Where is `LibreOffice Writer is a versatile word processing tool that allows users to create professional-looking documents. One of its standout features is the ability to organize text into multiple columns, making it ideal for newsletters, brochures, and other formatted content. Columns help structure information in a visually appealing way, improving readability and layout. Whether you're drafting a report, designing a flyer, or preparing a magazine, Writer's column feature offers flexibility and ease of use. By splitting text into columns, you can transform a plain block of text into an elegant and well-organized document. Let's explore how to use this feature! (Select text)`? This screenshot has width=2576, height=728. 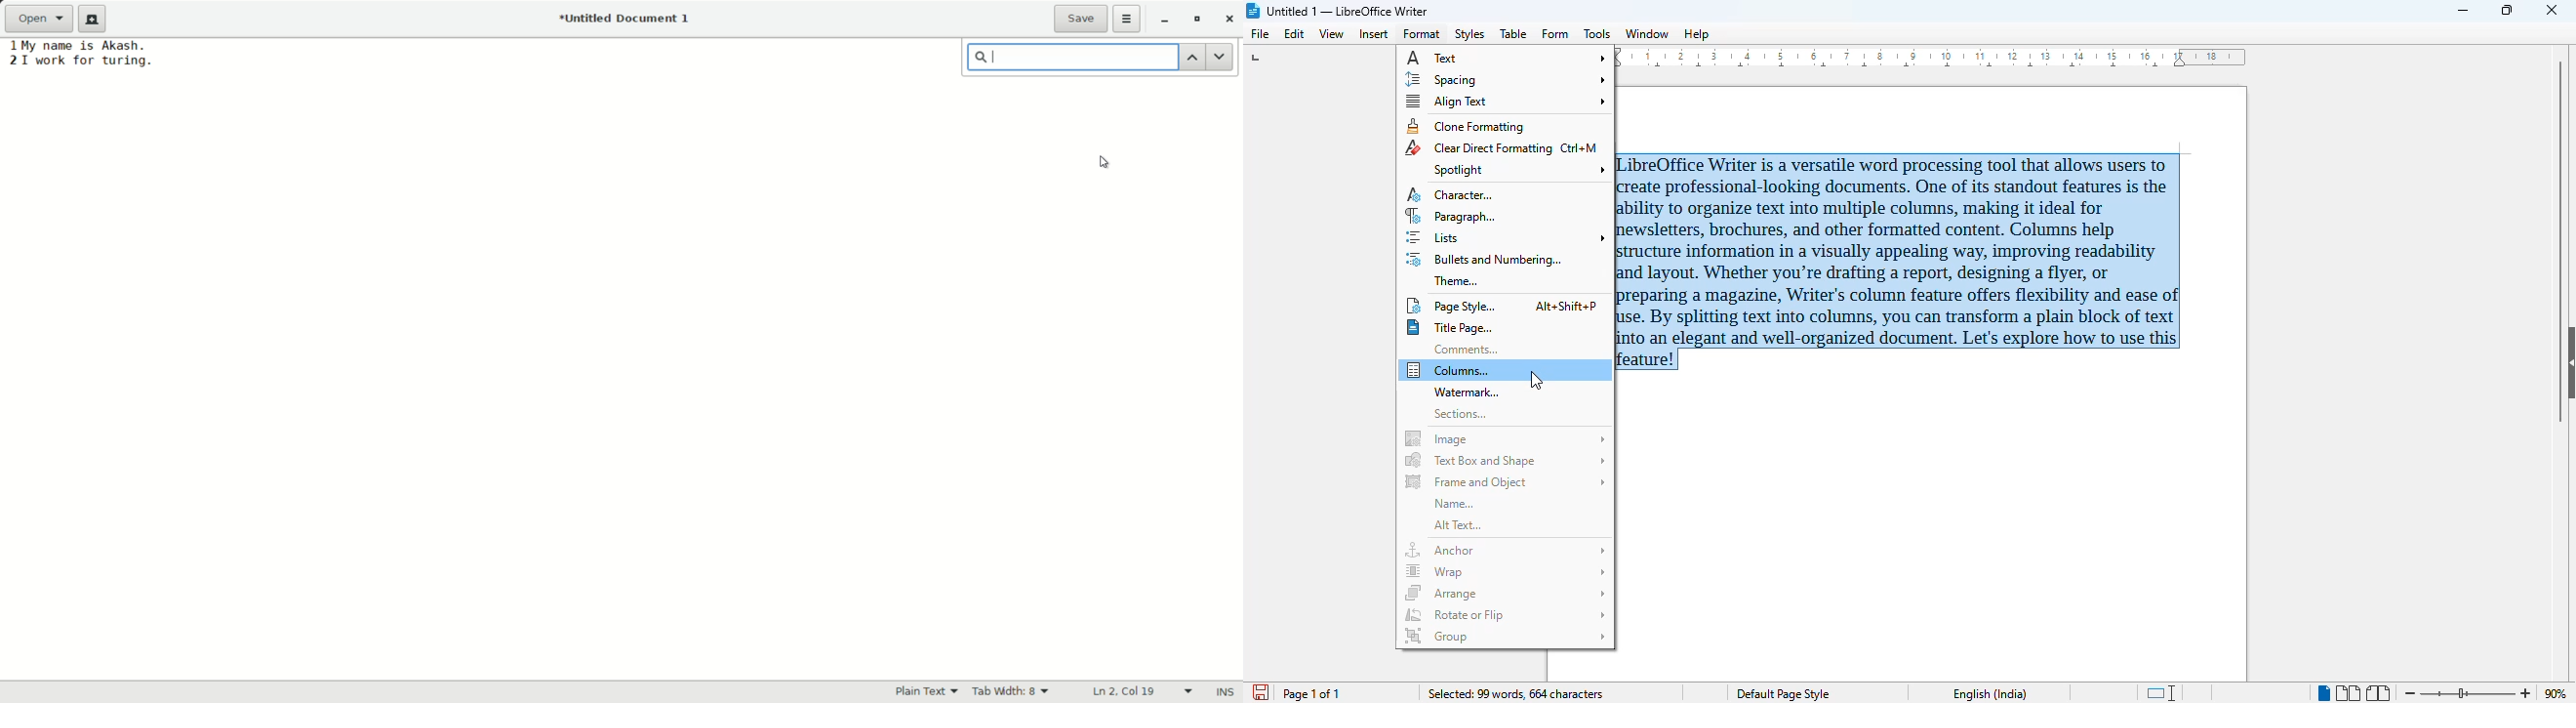 LibreOffice Writer is a versatile word processing tool that allows users to create professional-looking documents. One of its standout features is the ability to organize text into multiple columns, making it ideal for newsletters, brochures, and other formatted content. Columns help structure information in a visually appealing way, improving readability and layout. Whether you're drafting a report, designing a flyer, or preparing a magazine, Writer's column feature offers flexibility and ease of use. By splitting text into columns, you can transform a plain block of text into an elegant and well-organized document. Let's explore how to use this feature! (Select text) is located at coordinates (1910, 262).